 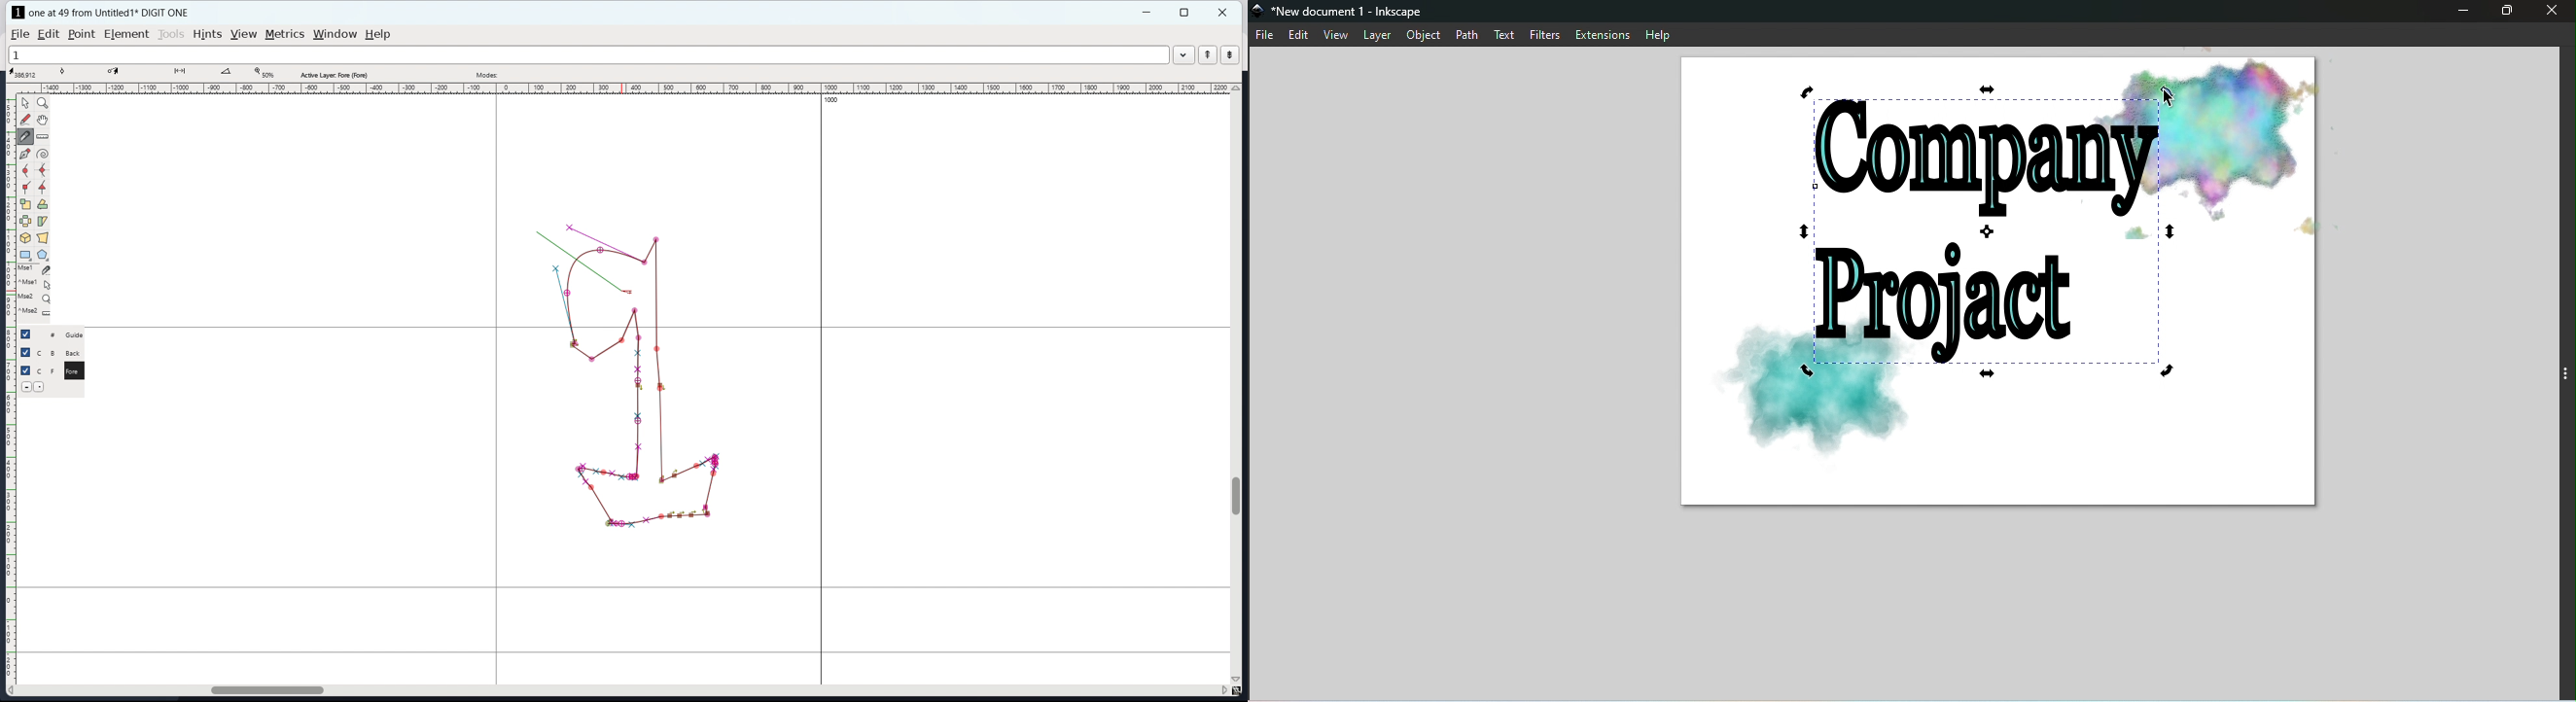 What do you see at coordinates (1184, 12) in the screenshot?
I see `maximize` at bounding box center [1184, 12].